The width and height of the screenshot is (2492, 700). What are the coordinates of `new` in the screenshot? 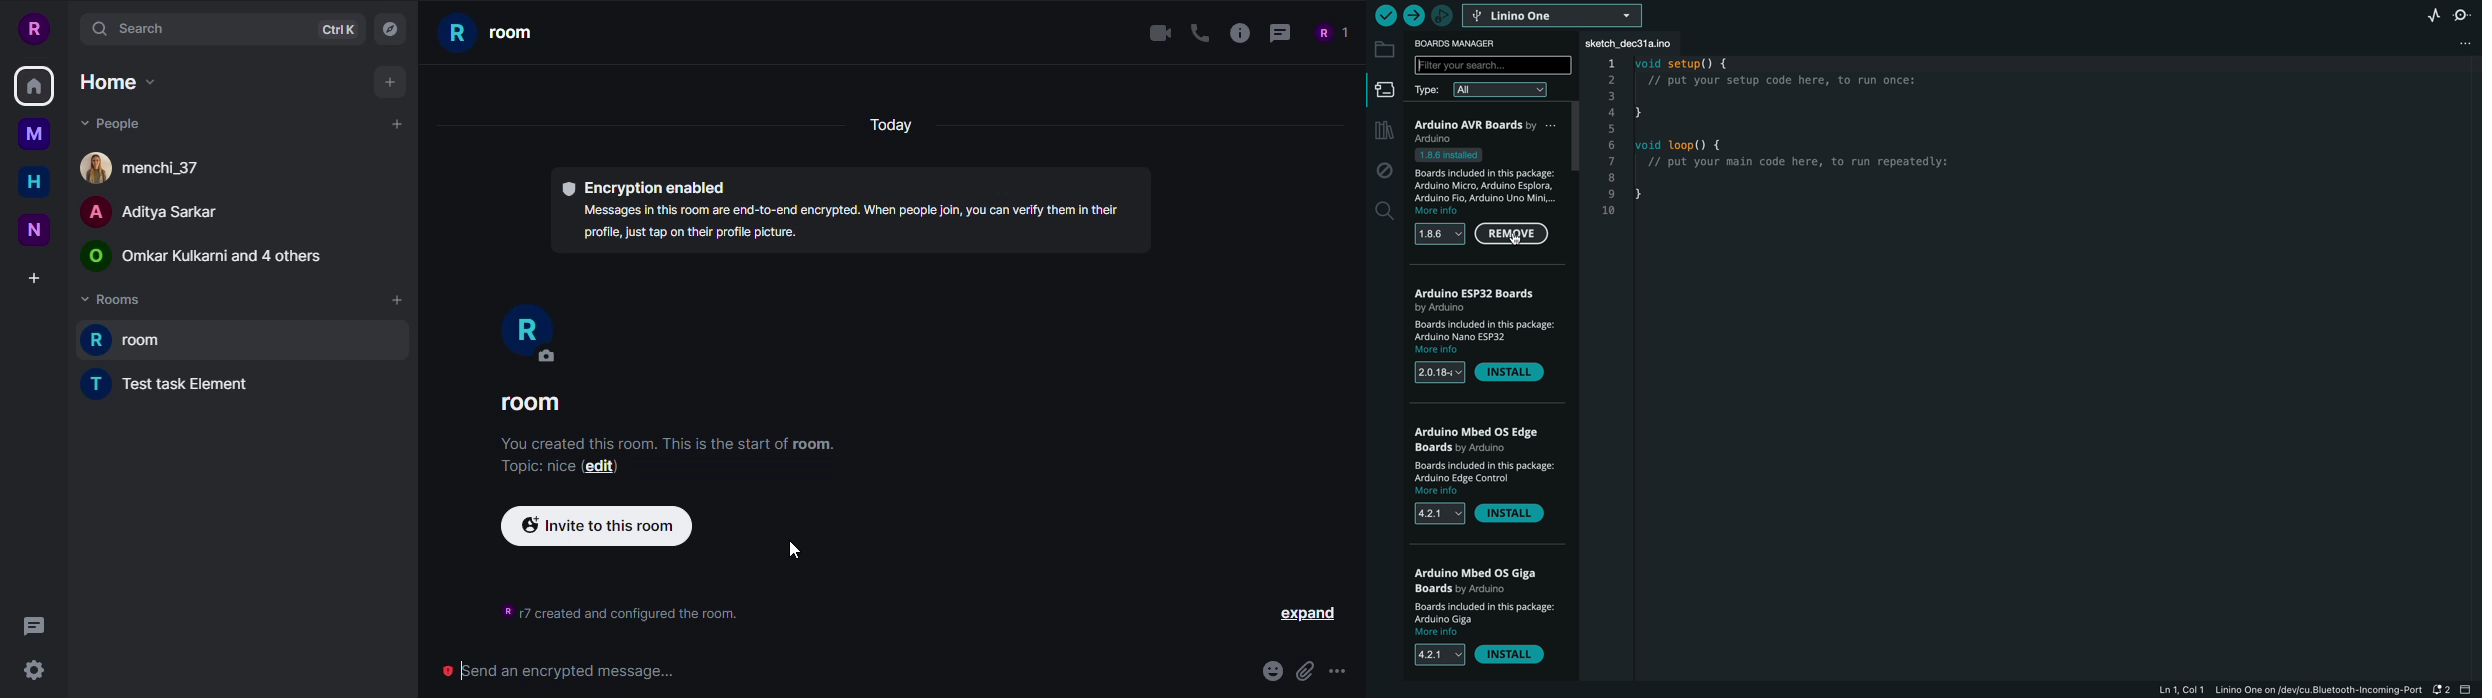 It's located at (35, 229).